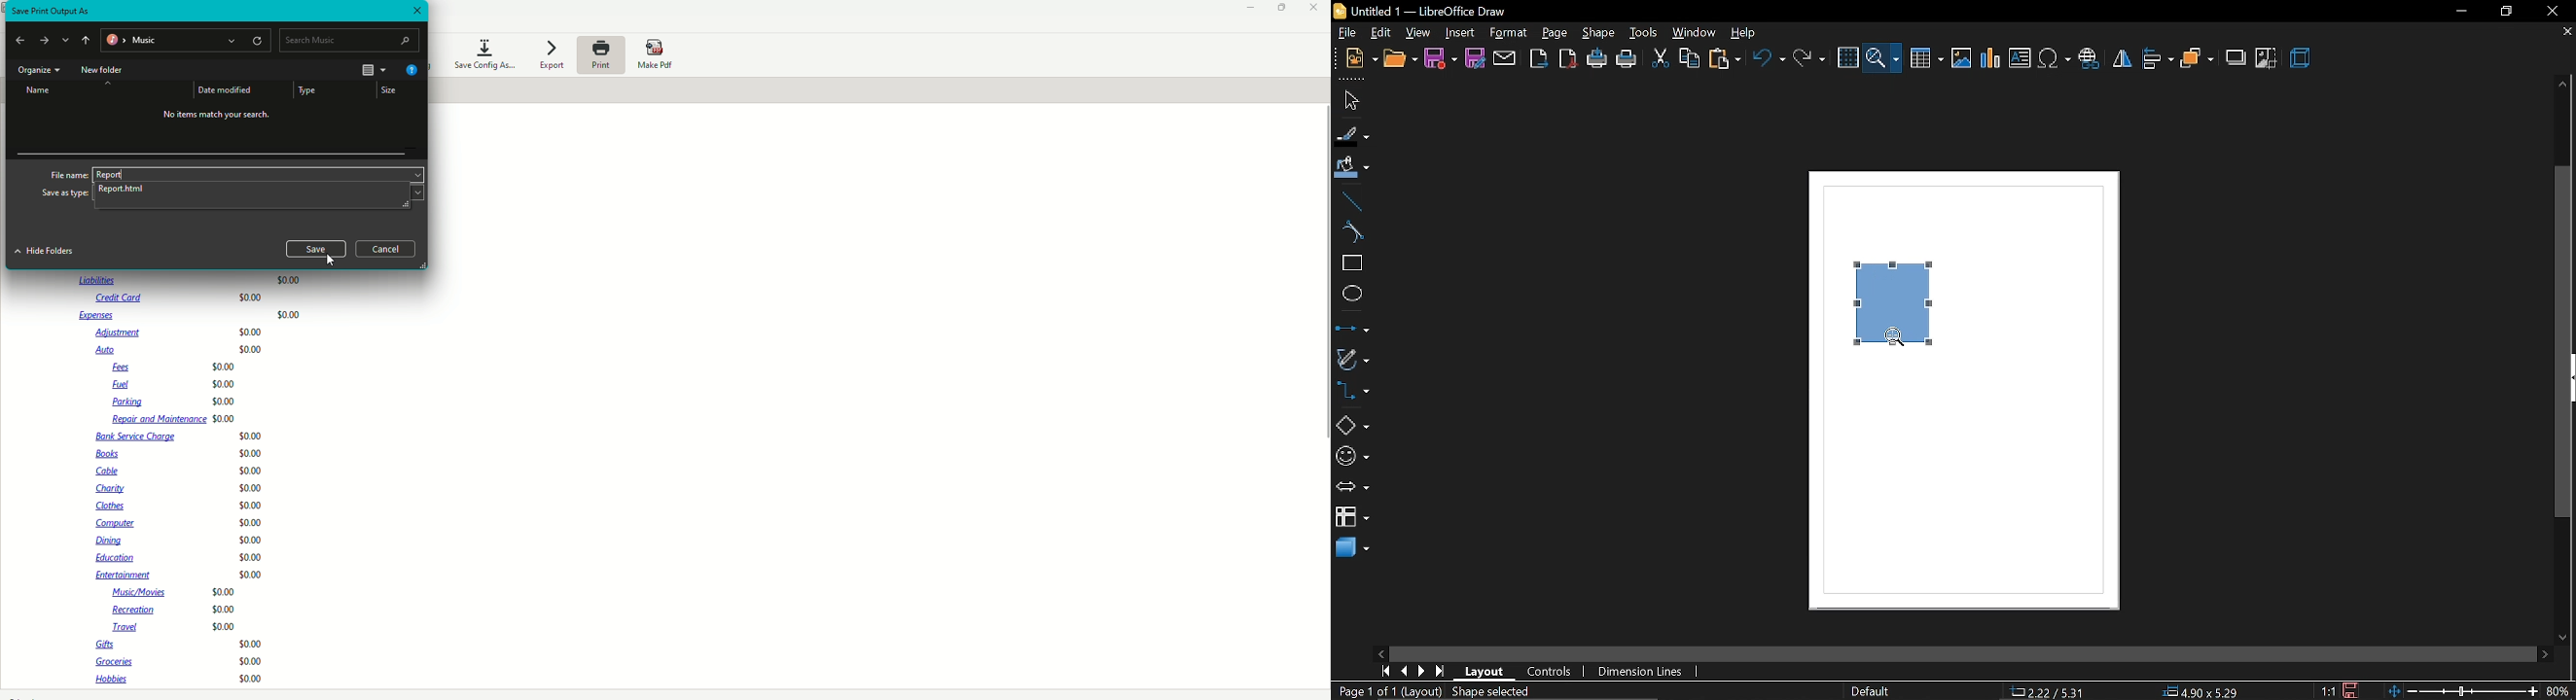  What do you see at coordinates (2330, 689) in the screenshot?
I see `scaling factor` at bounding box center [2330, 689].